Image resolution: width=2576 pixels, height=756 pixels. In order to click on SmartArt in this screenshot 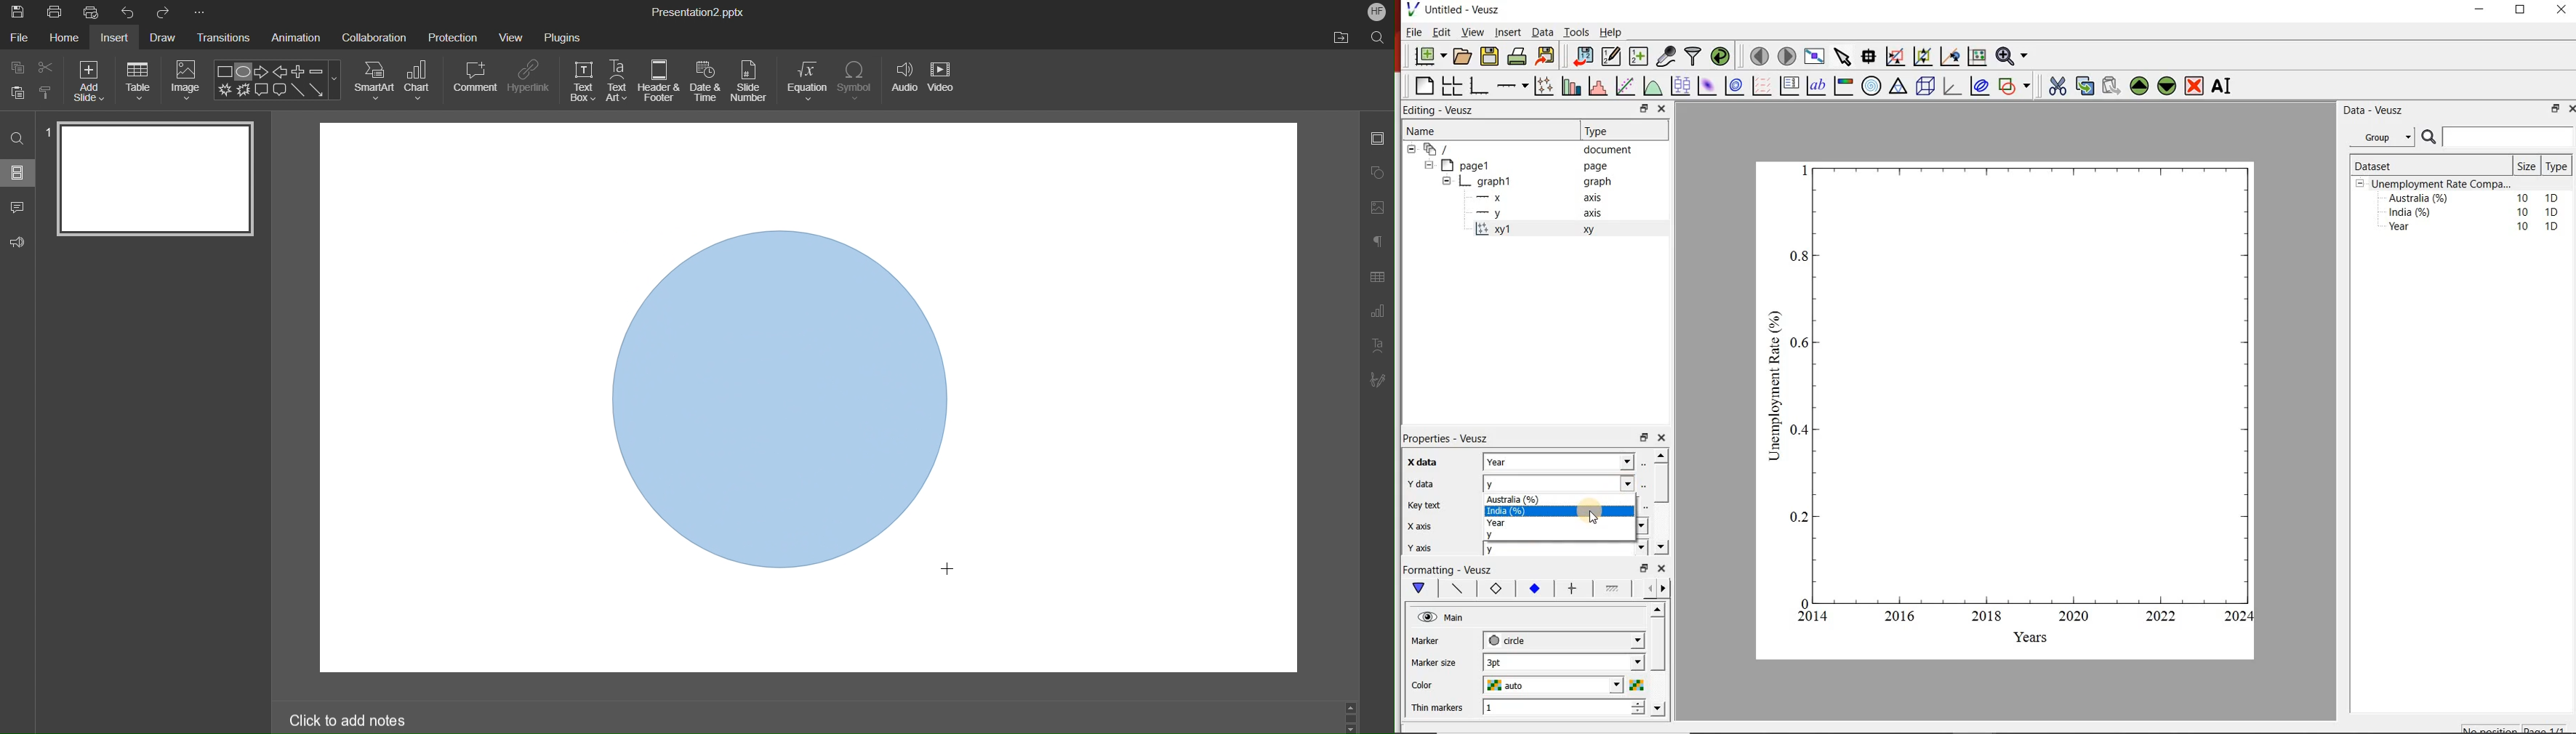, I will do `click(374, 80)`.